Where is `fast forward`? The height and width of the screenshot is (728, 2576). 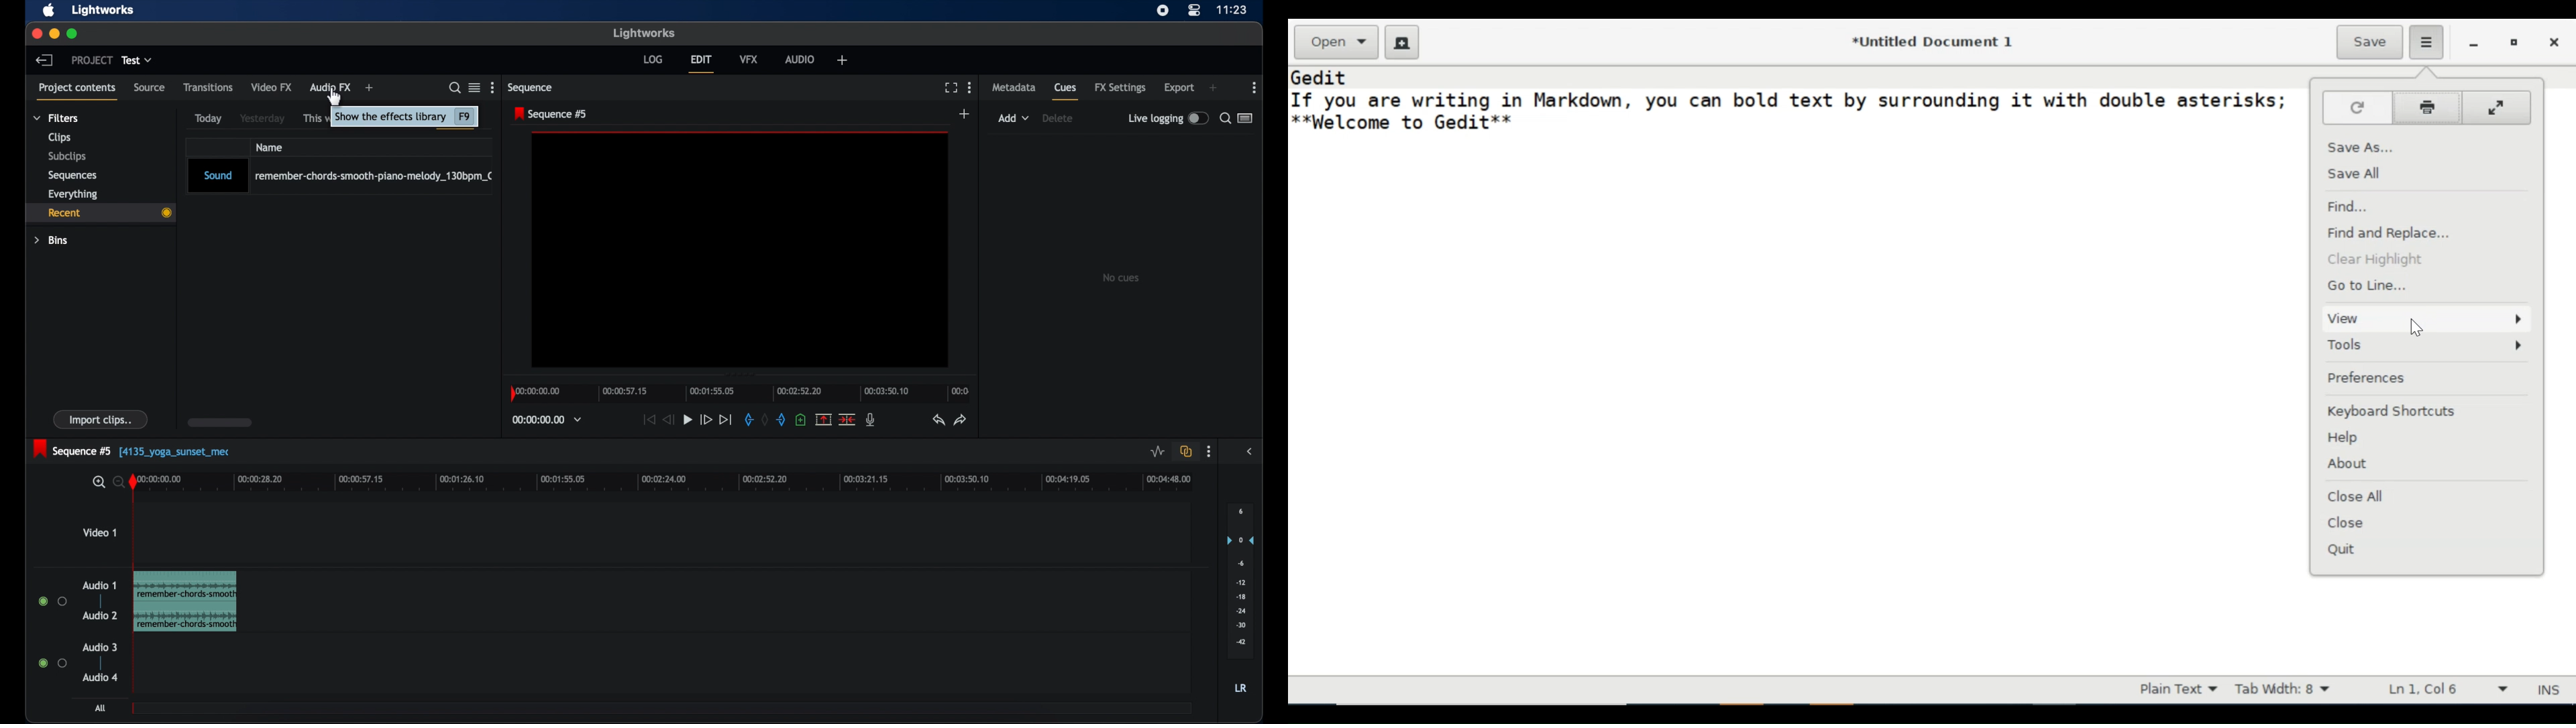
fast forward is located at coordinates (706, 421).